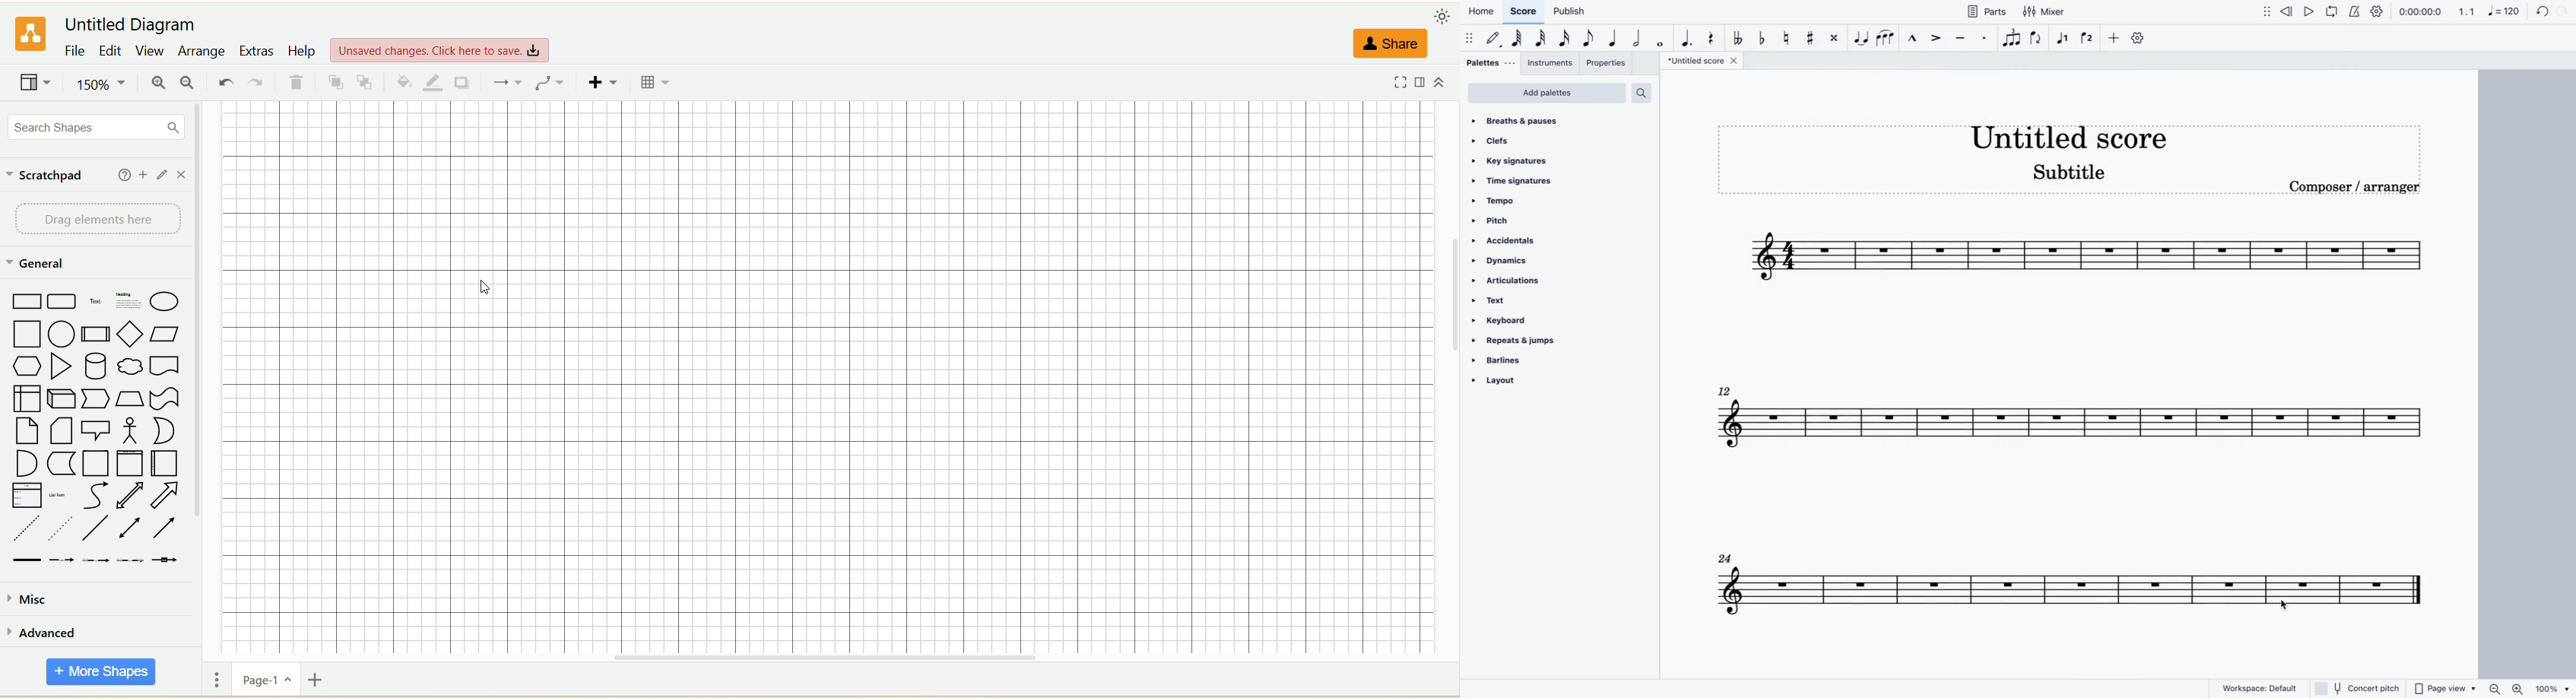 The width and height of the screenshot is (2576, 700). I want to click on 120, so click(2531, 10).